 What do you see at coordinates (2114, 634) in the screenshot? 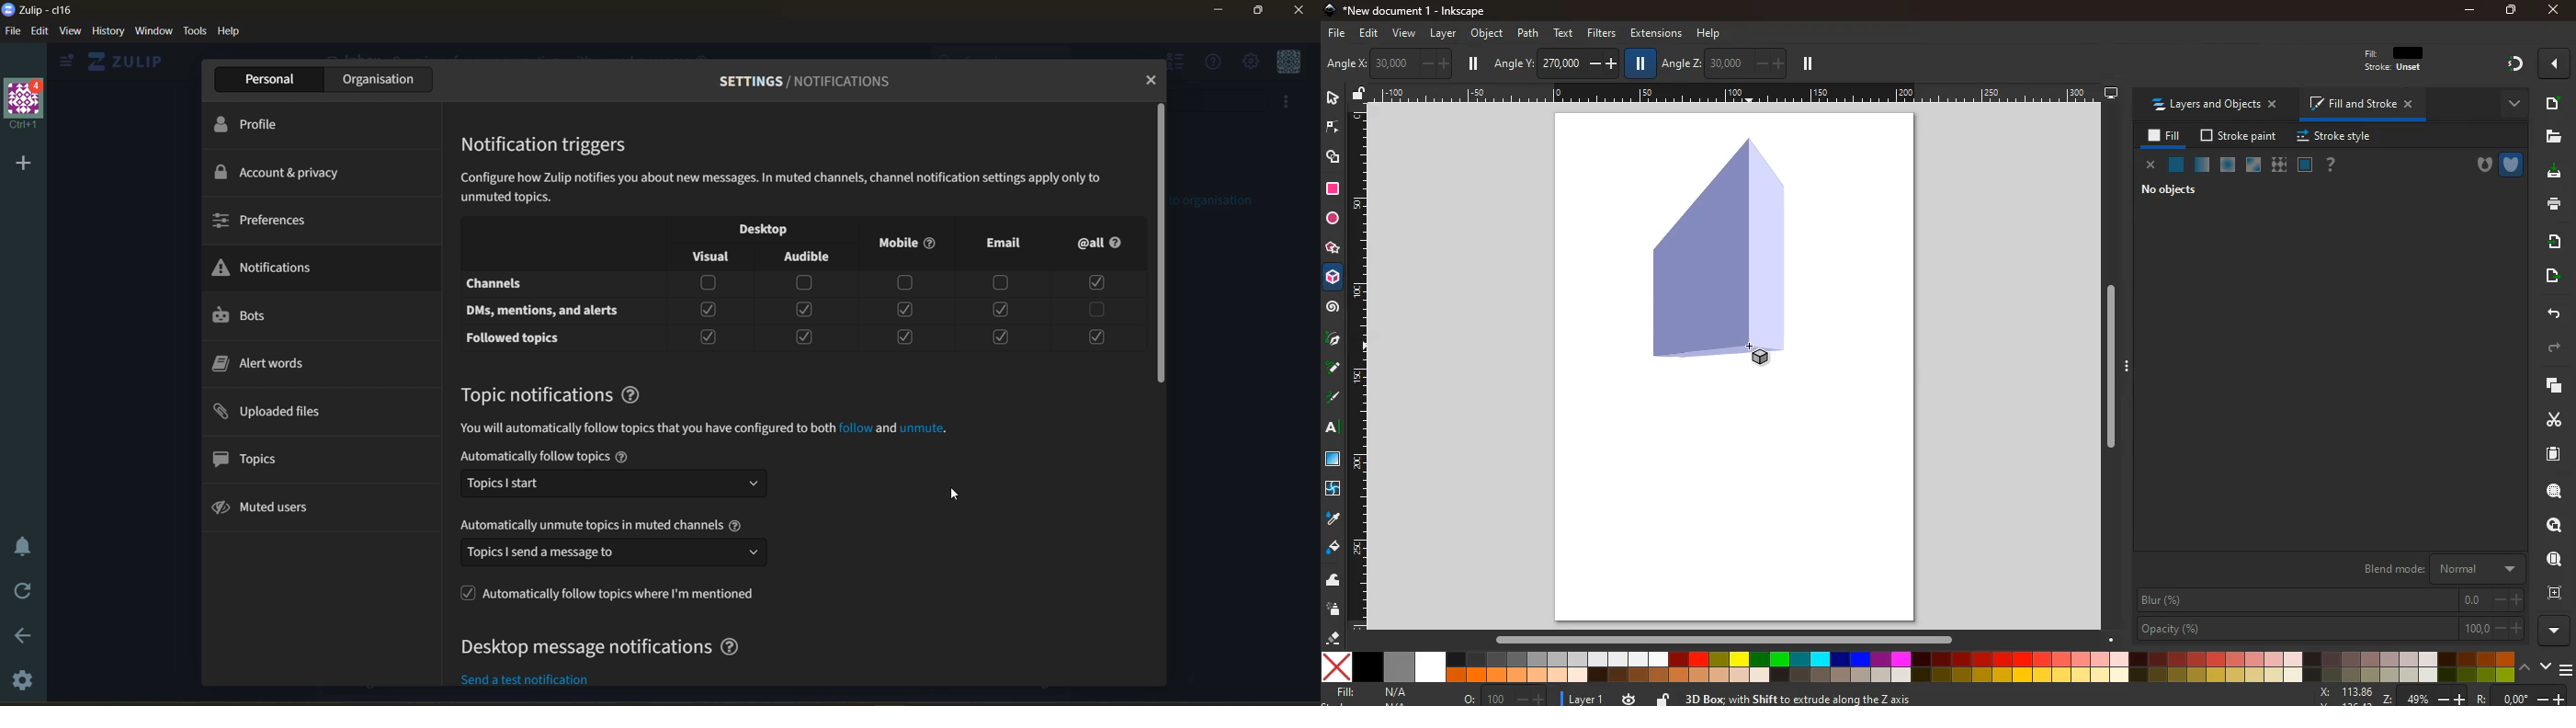
I see `Down` at bounding box center [2114, 634].